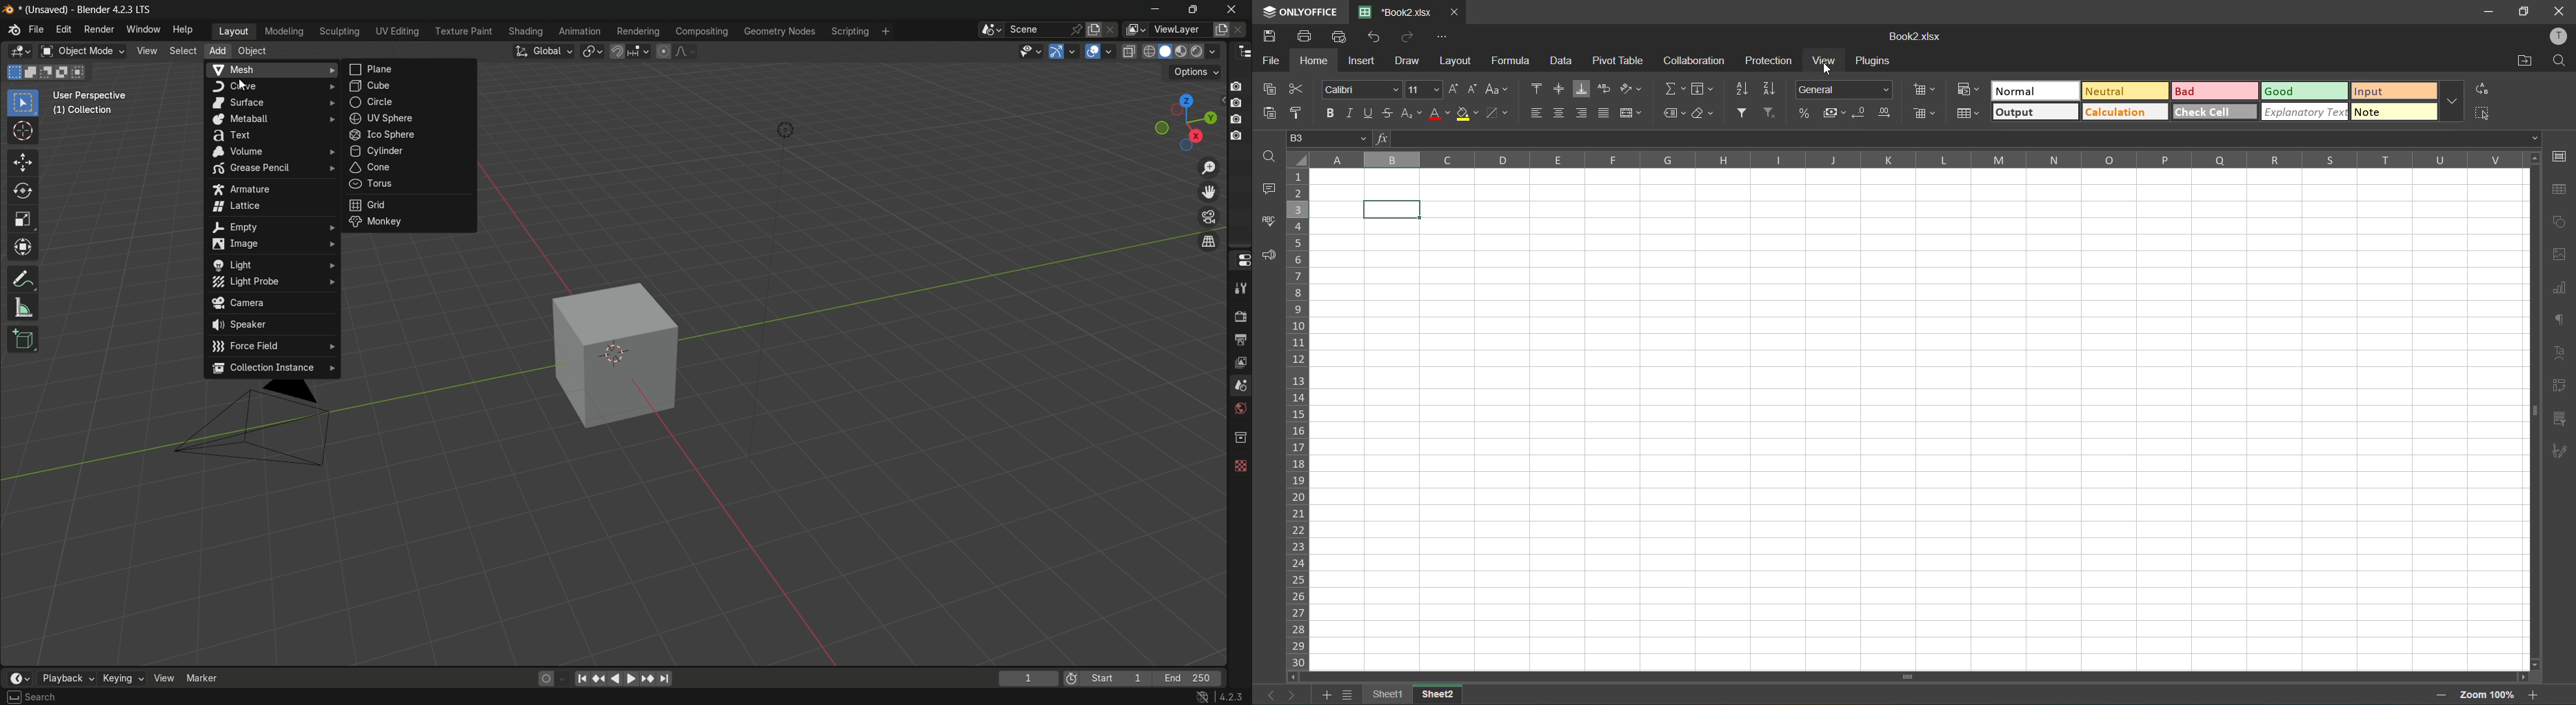  I want to click on 3d viewport, so click(20, 52).